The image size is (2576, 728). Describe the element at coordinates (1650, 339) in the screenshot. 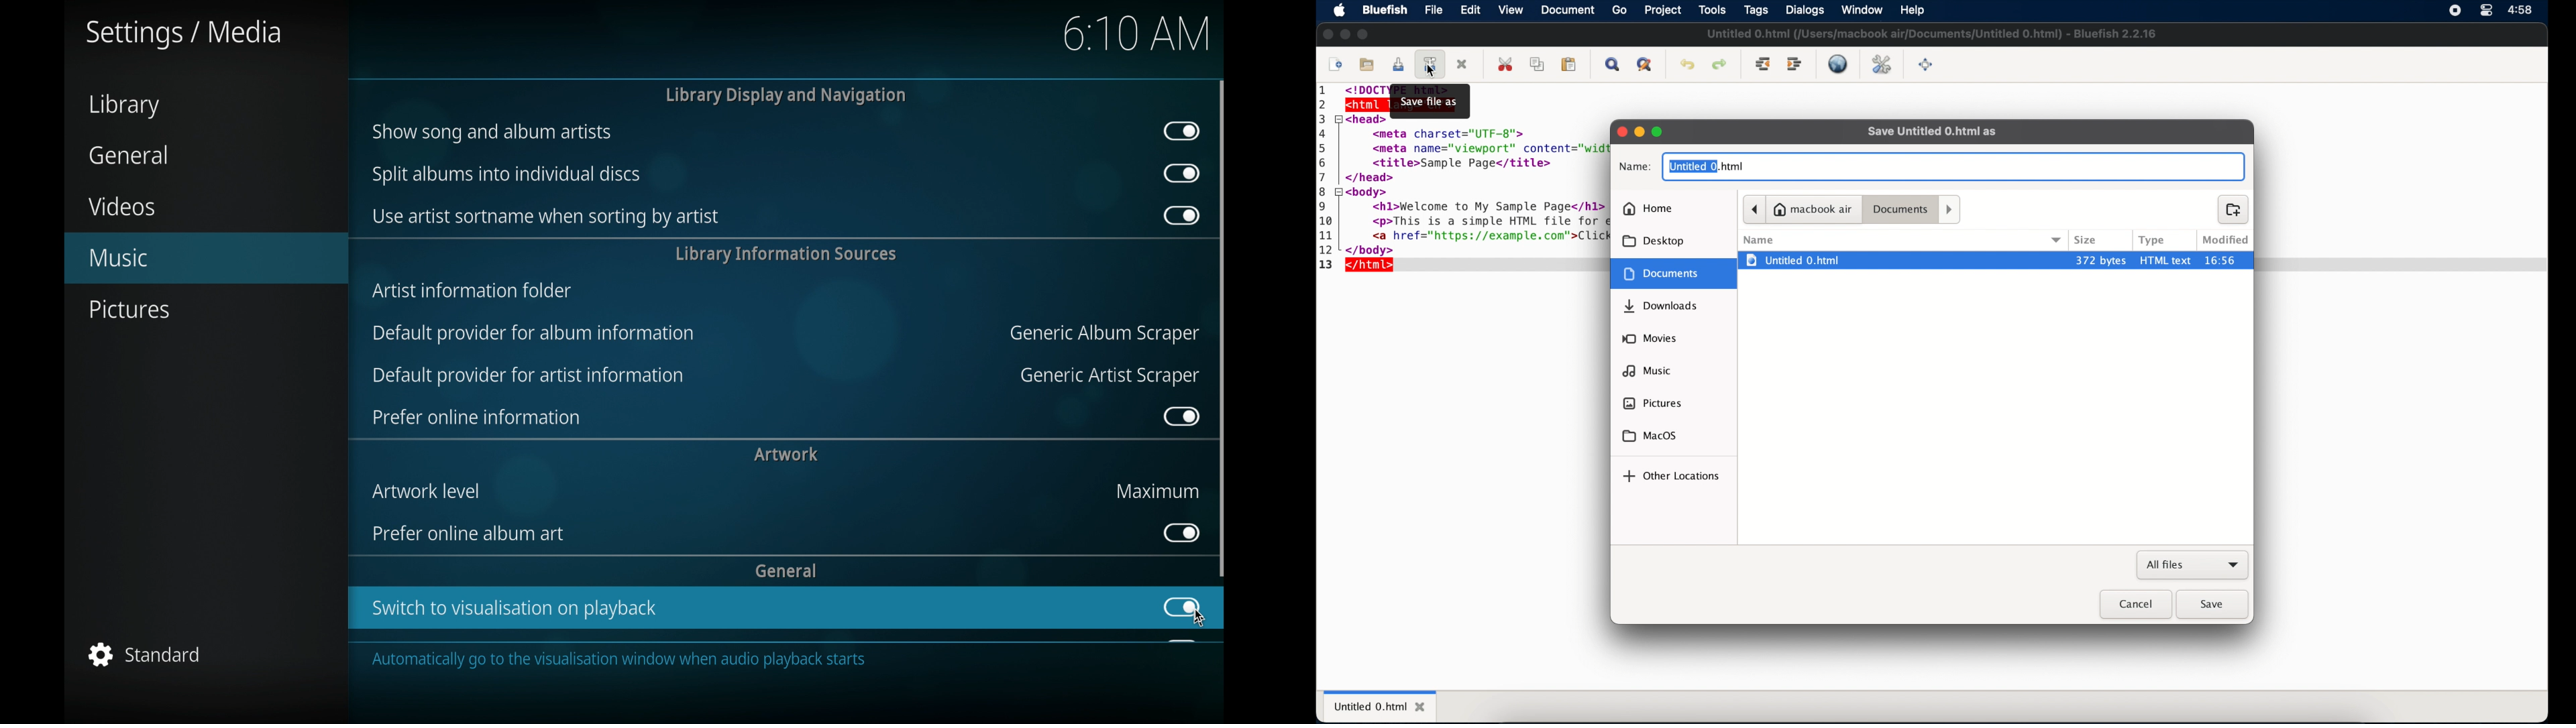

I see `movies` at that location.